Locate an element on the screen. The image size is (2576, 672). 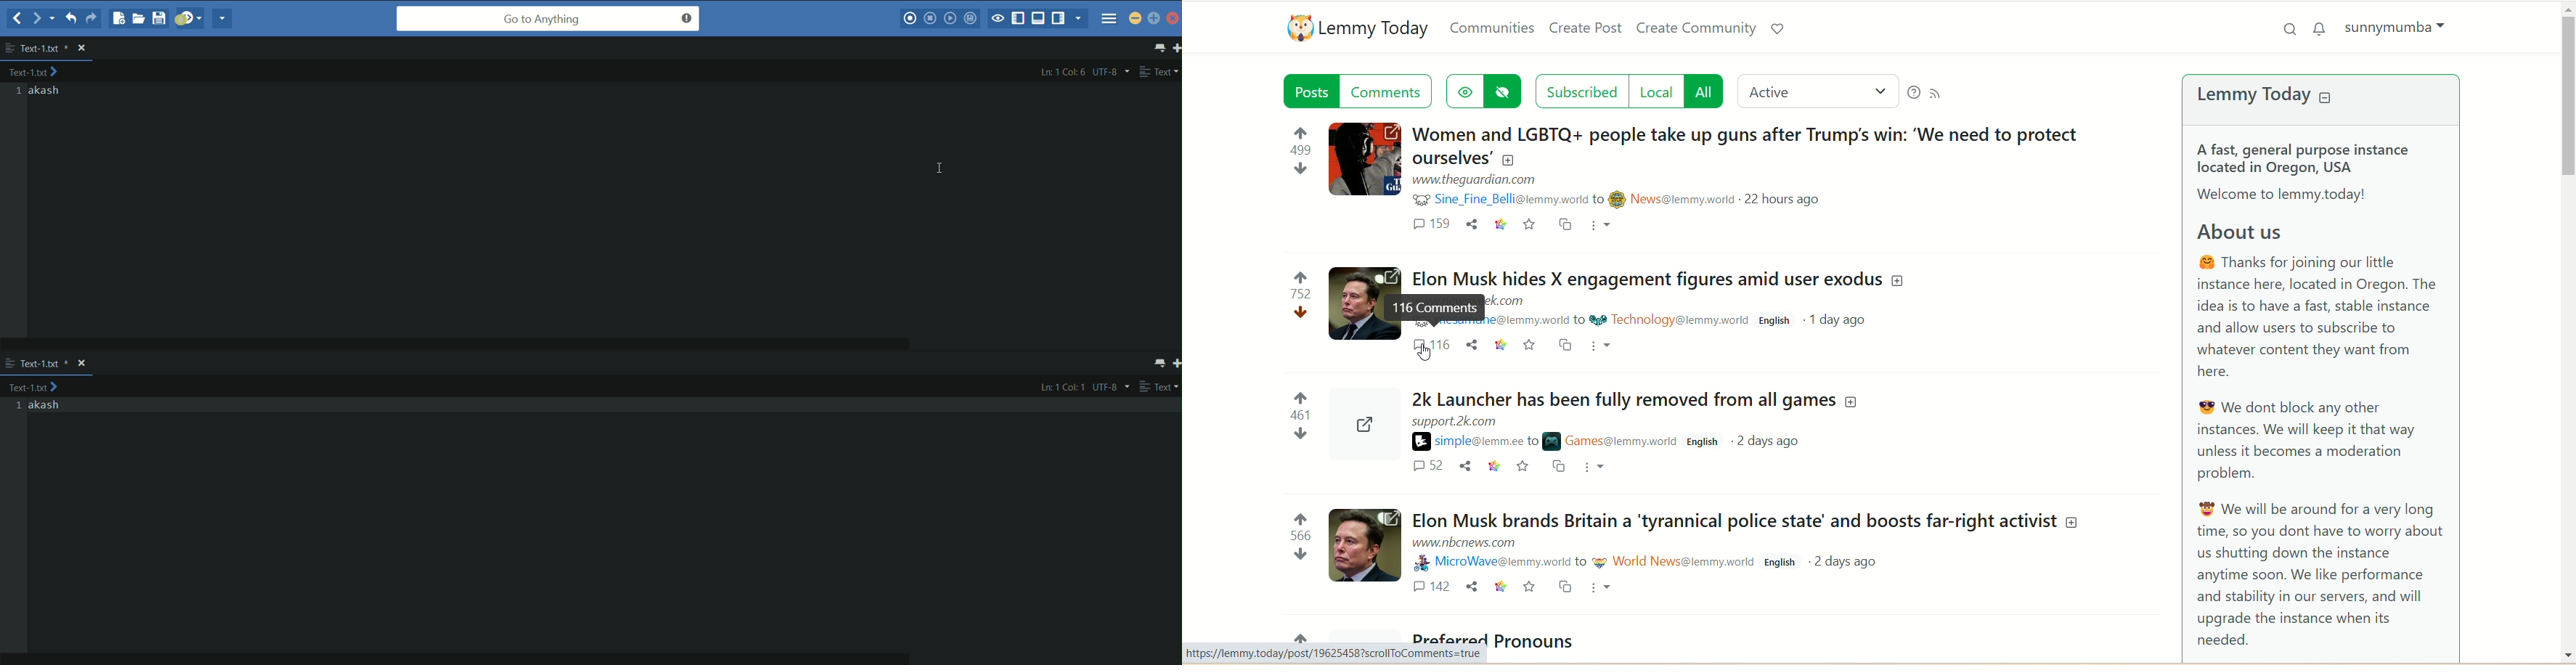
comment 142 is located at coordinates (1432, 586).